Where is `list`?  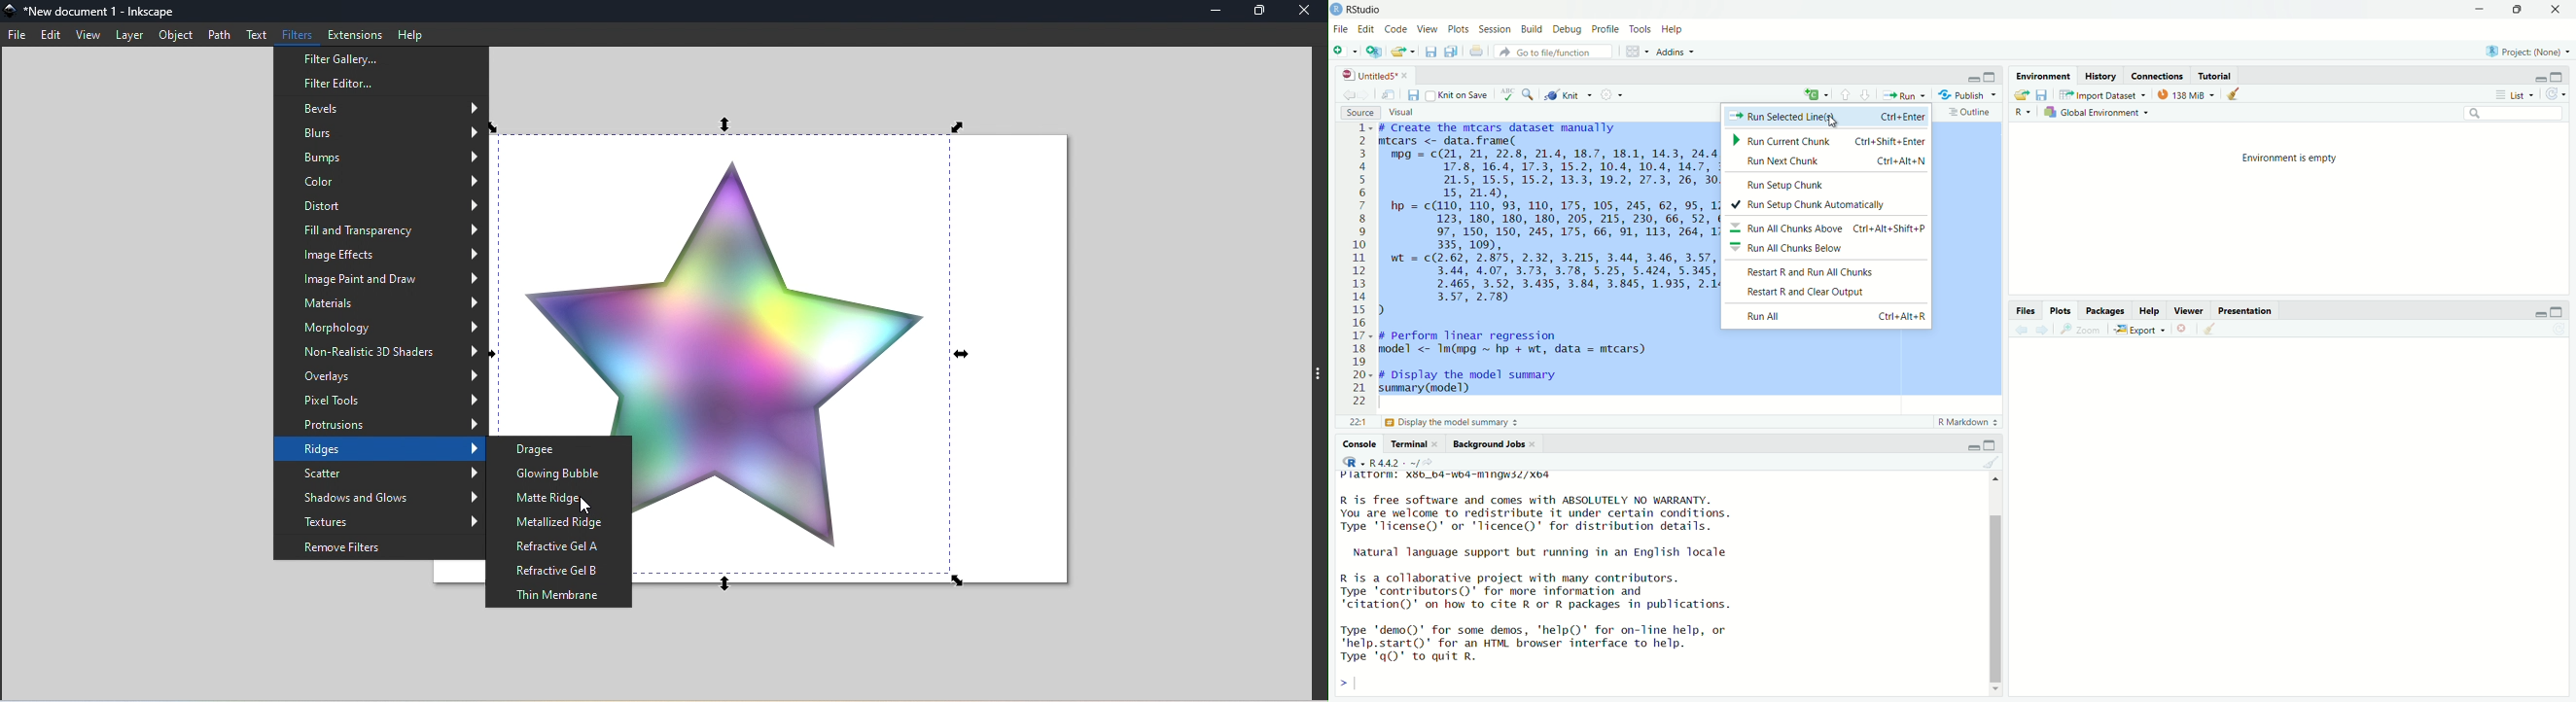 list is located at coordinates (2519, 95).